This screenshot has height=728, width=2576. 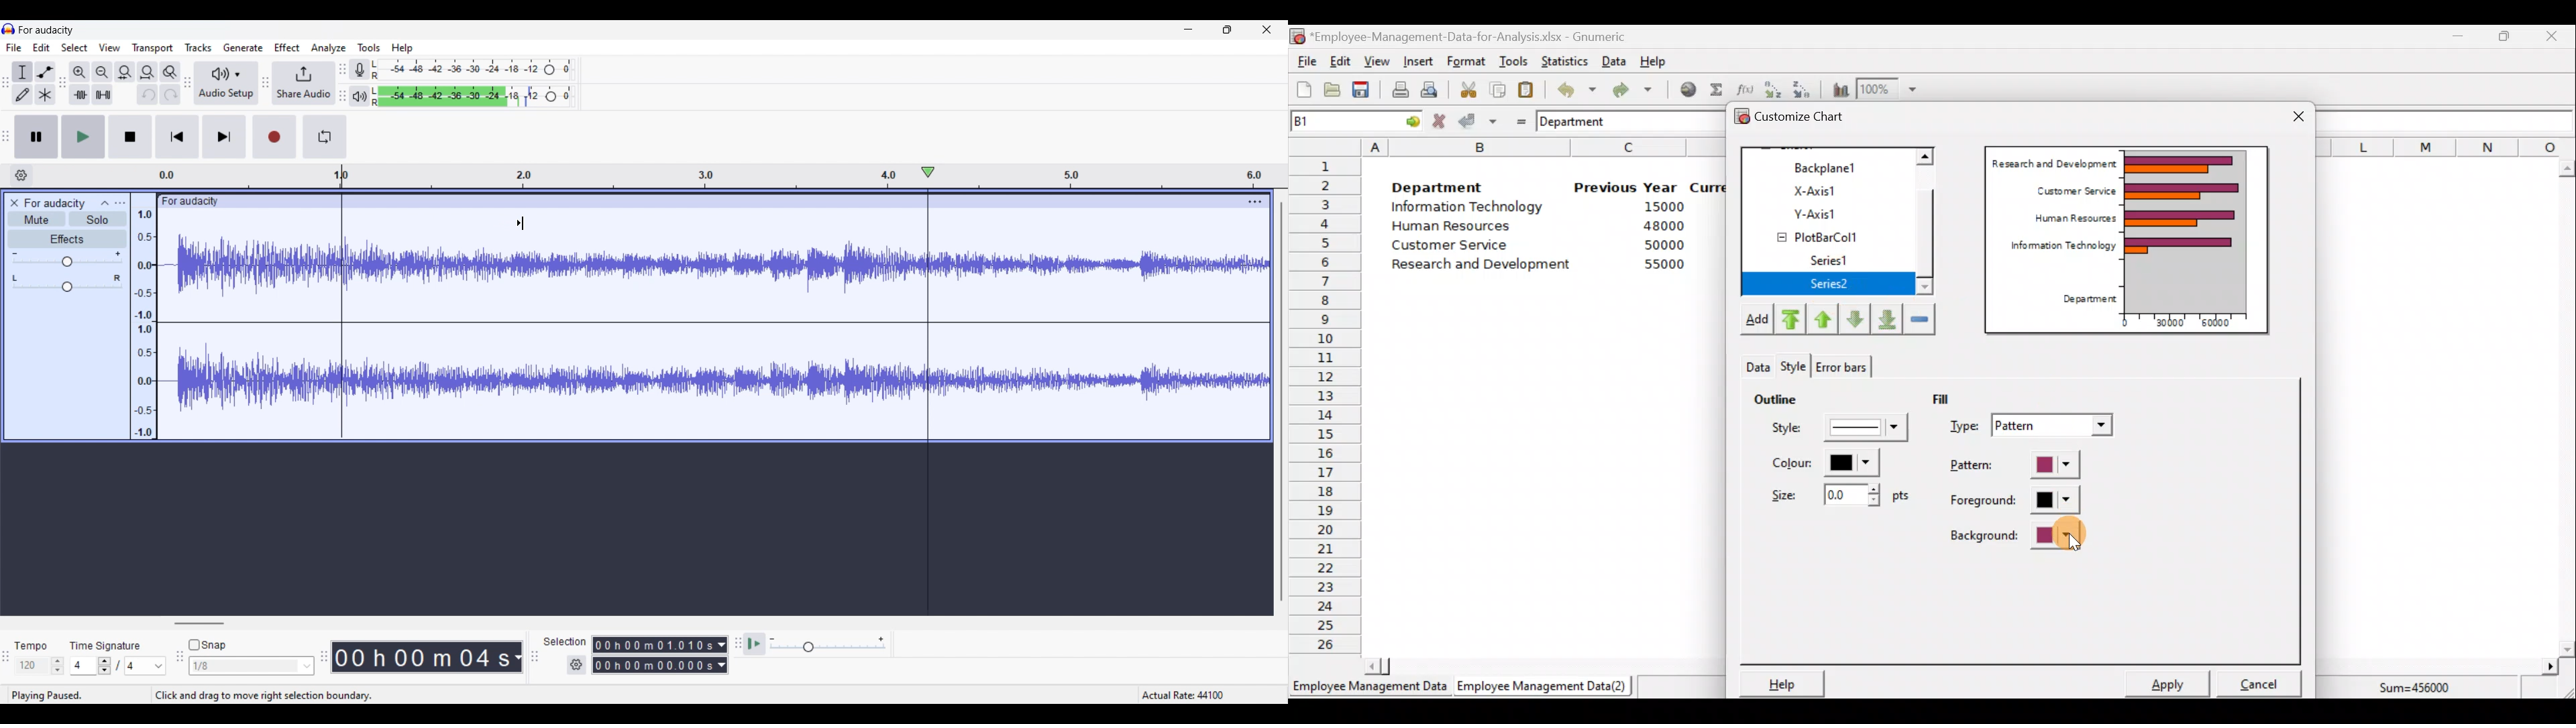 What do you see at coordinates (171, 95) in the screenshot?
I see `Redo` at bounding box center [171, 95].